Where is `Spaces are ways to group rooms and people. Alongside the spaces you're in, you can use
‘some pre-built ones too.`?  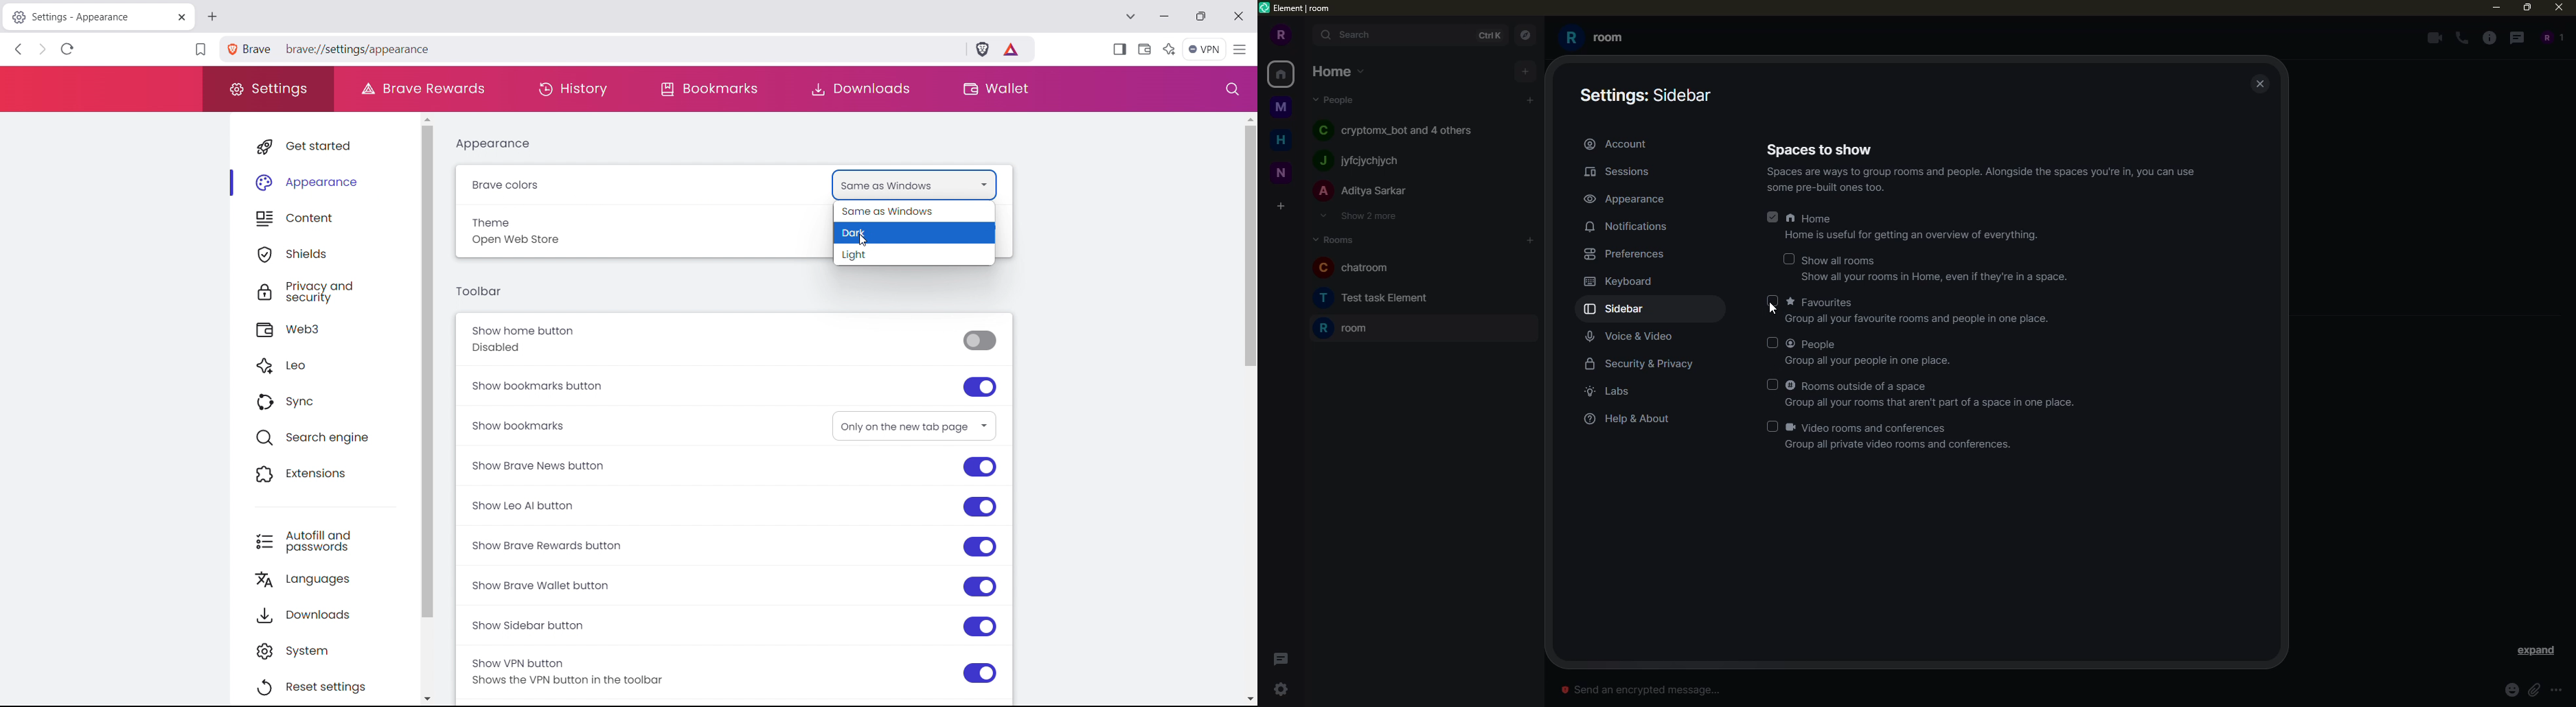 Spaces are ways to group rooms and people. Alongside the spaces you're in, you can use
‘some pre-built ones too. is located at coordinates (1975, 183).